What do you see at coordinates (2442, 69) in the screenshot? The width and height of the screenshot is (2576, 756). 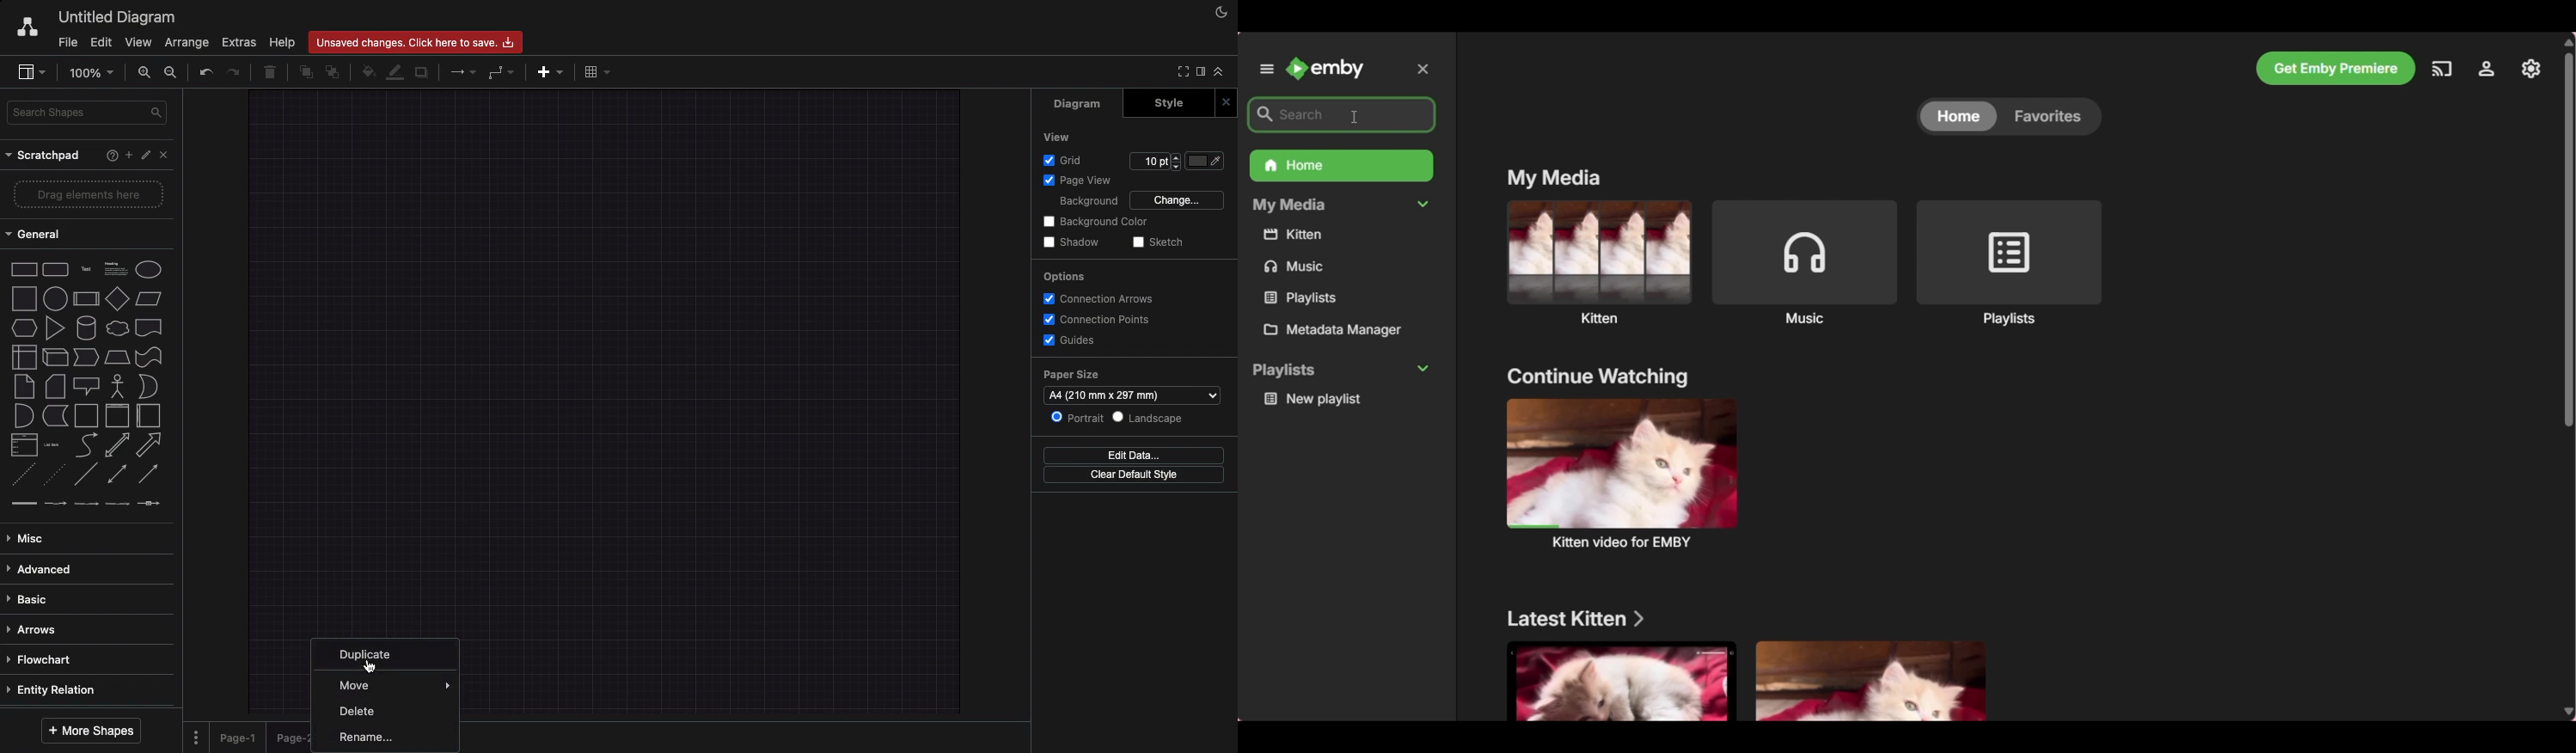 I see `Play on another device` at bounding box center [2442, 69].